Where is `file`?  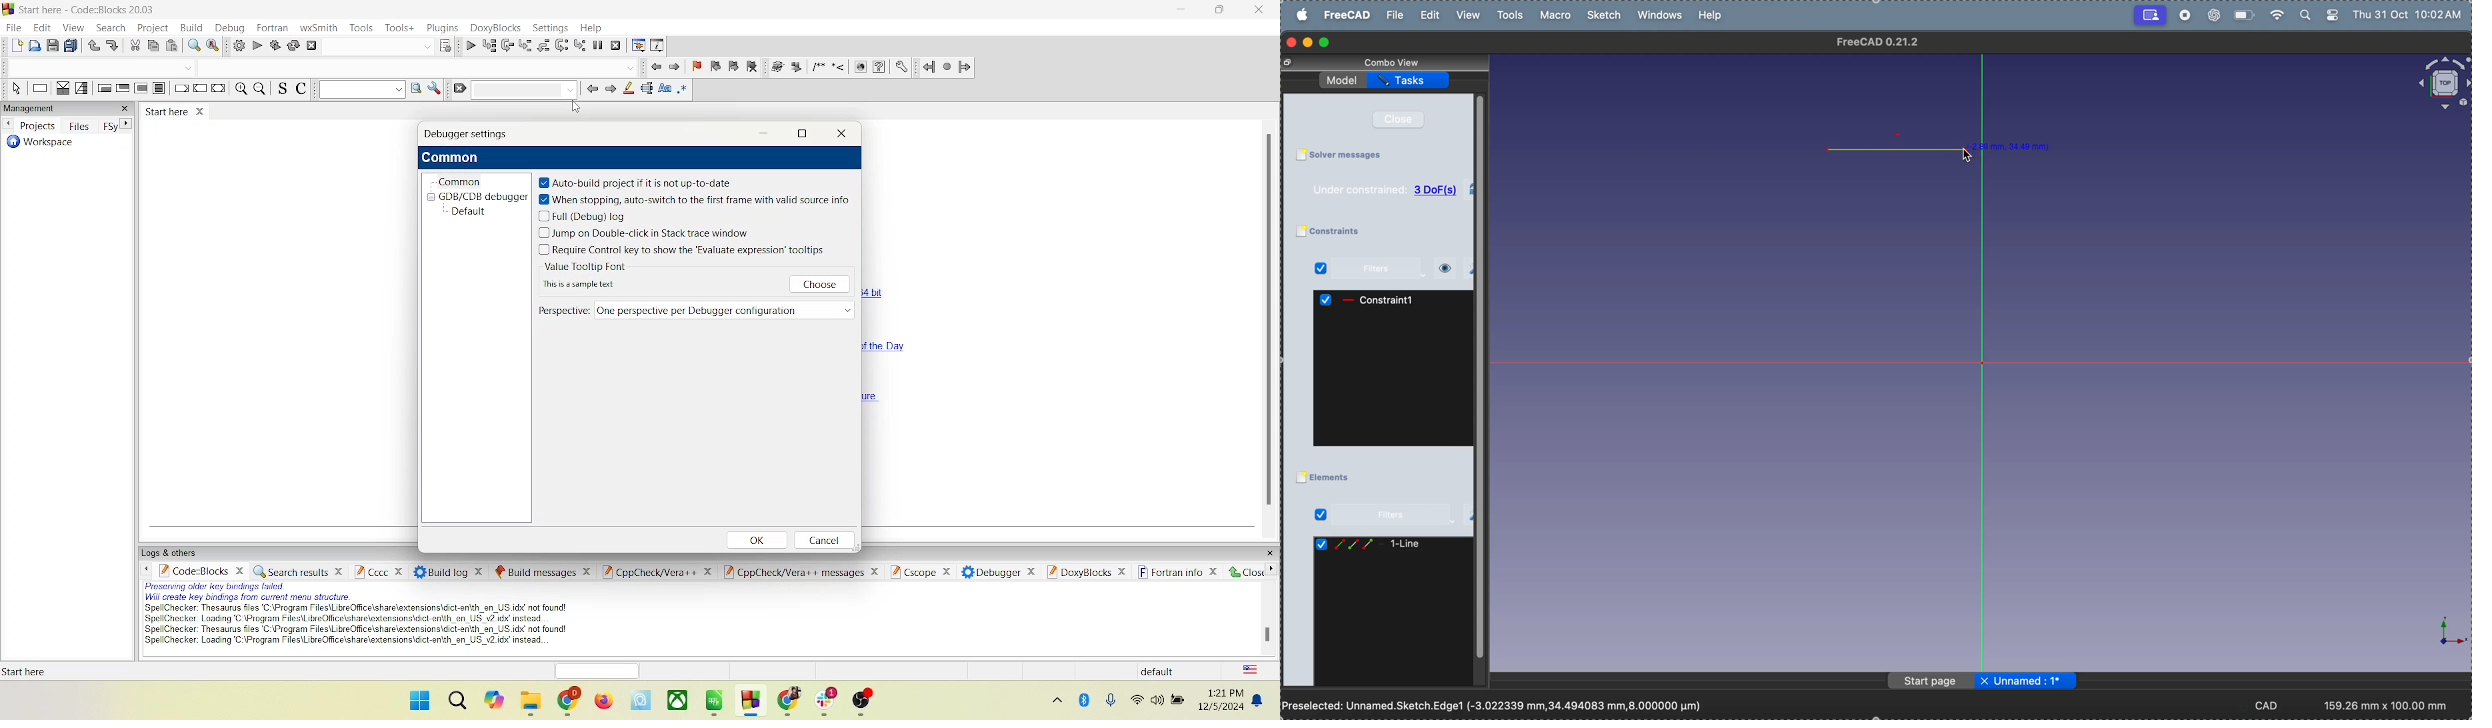
file is located at coordinates (1395, 15).